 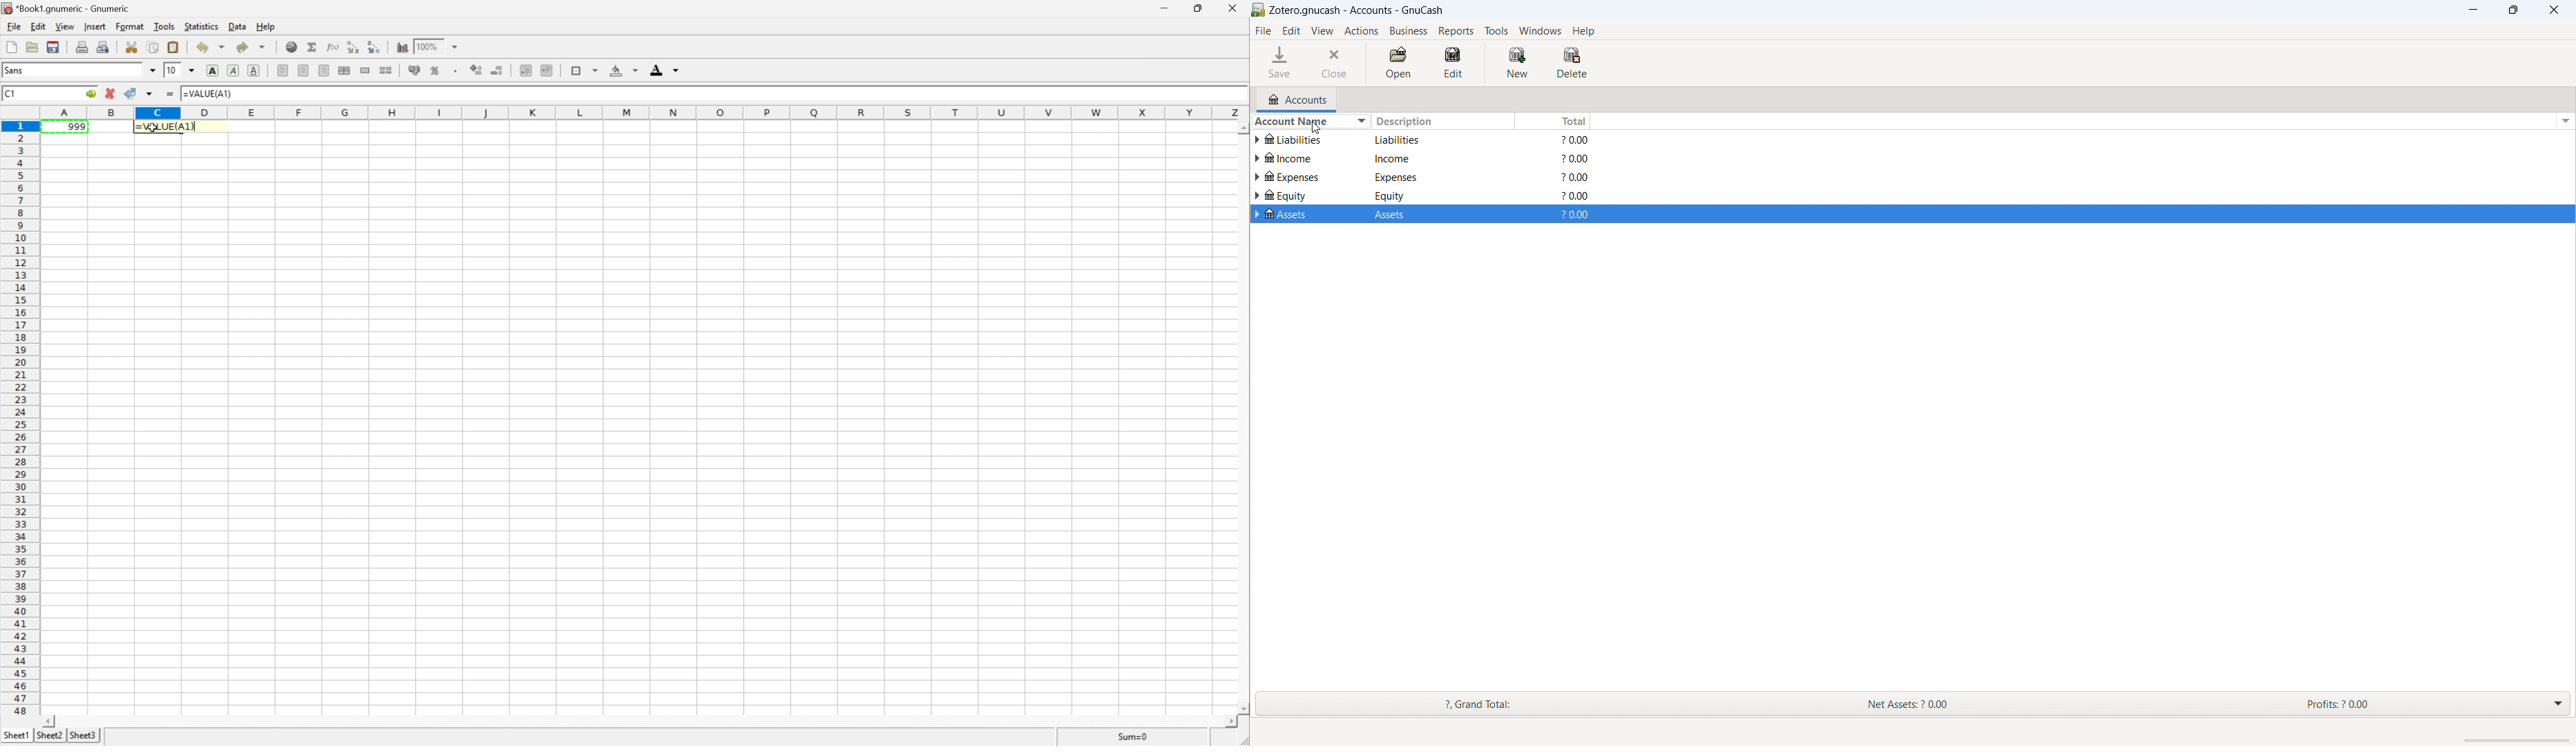 I want to click on save, so click(x=1281, y=63).